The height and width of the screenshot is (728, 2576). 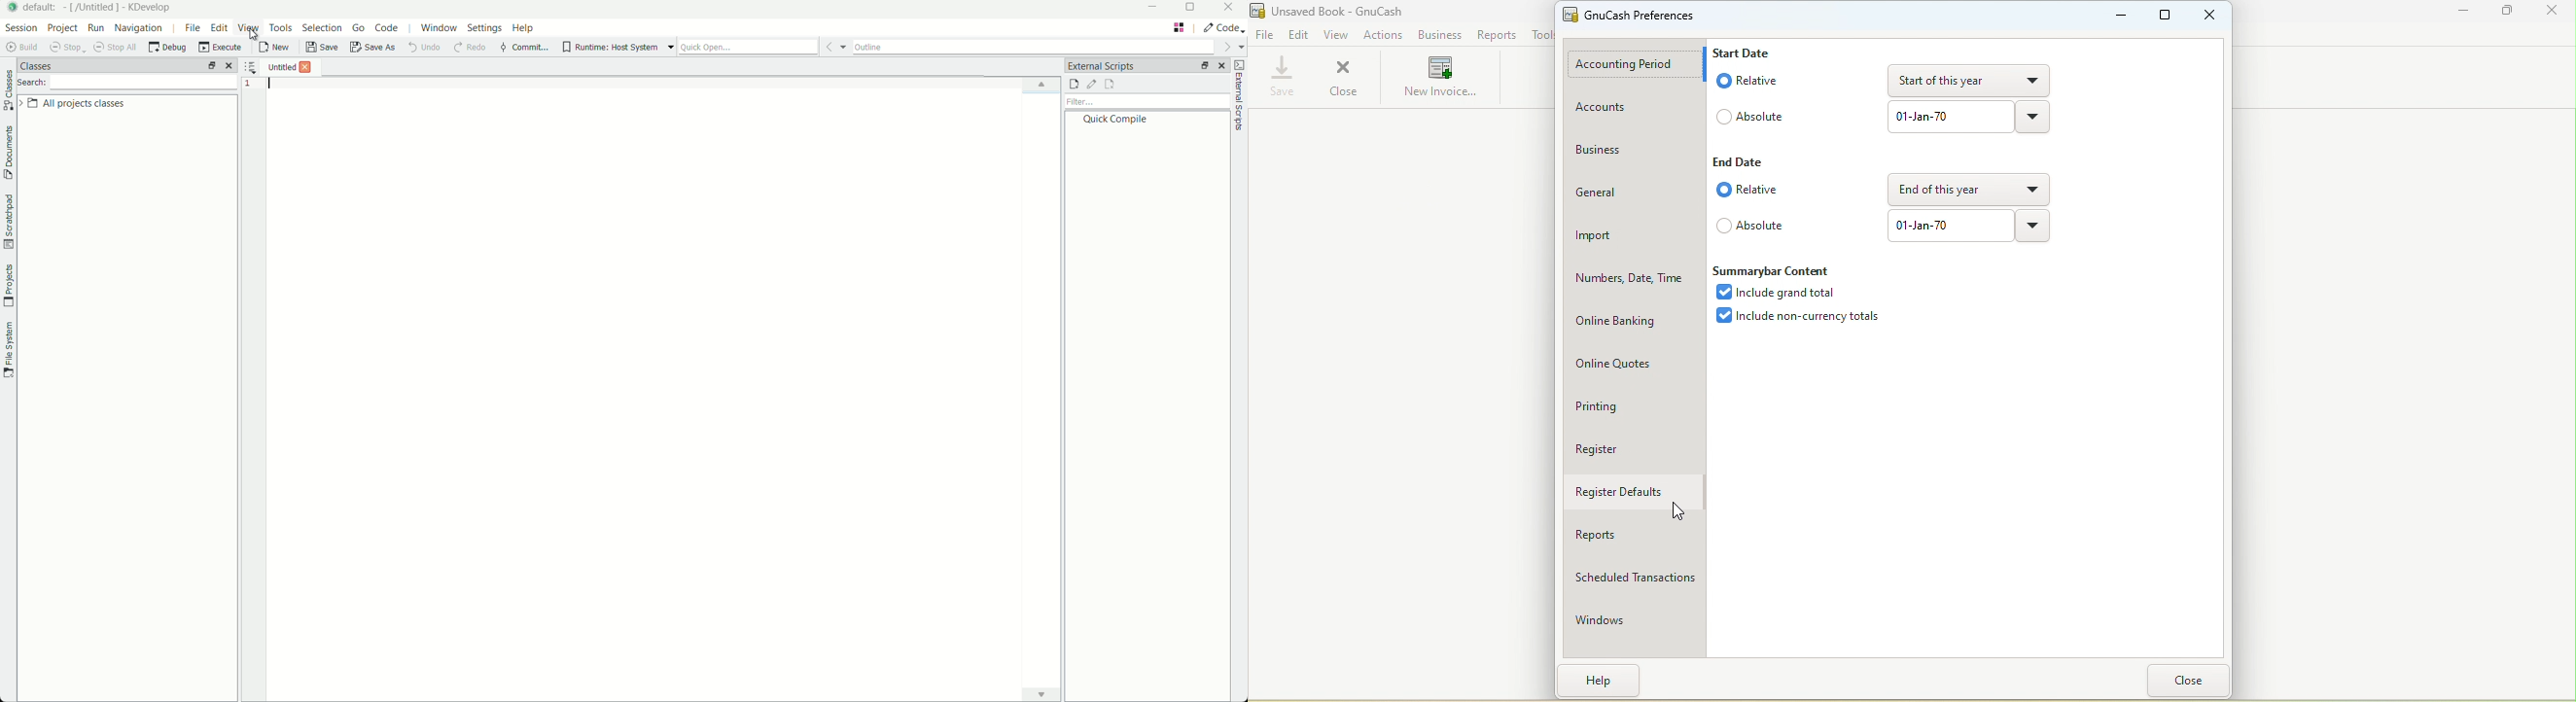 What do you see at coordinates (1633, 363) in the screenshot?
I see `Online quotes` at bounding box center [1633, 363].